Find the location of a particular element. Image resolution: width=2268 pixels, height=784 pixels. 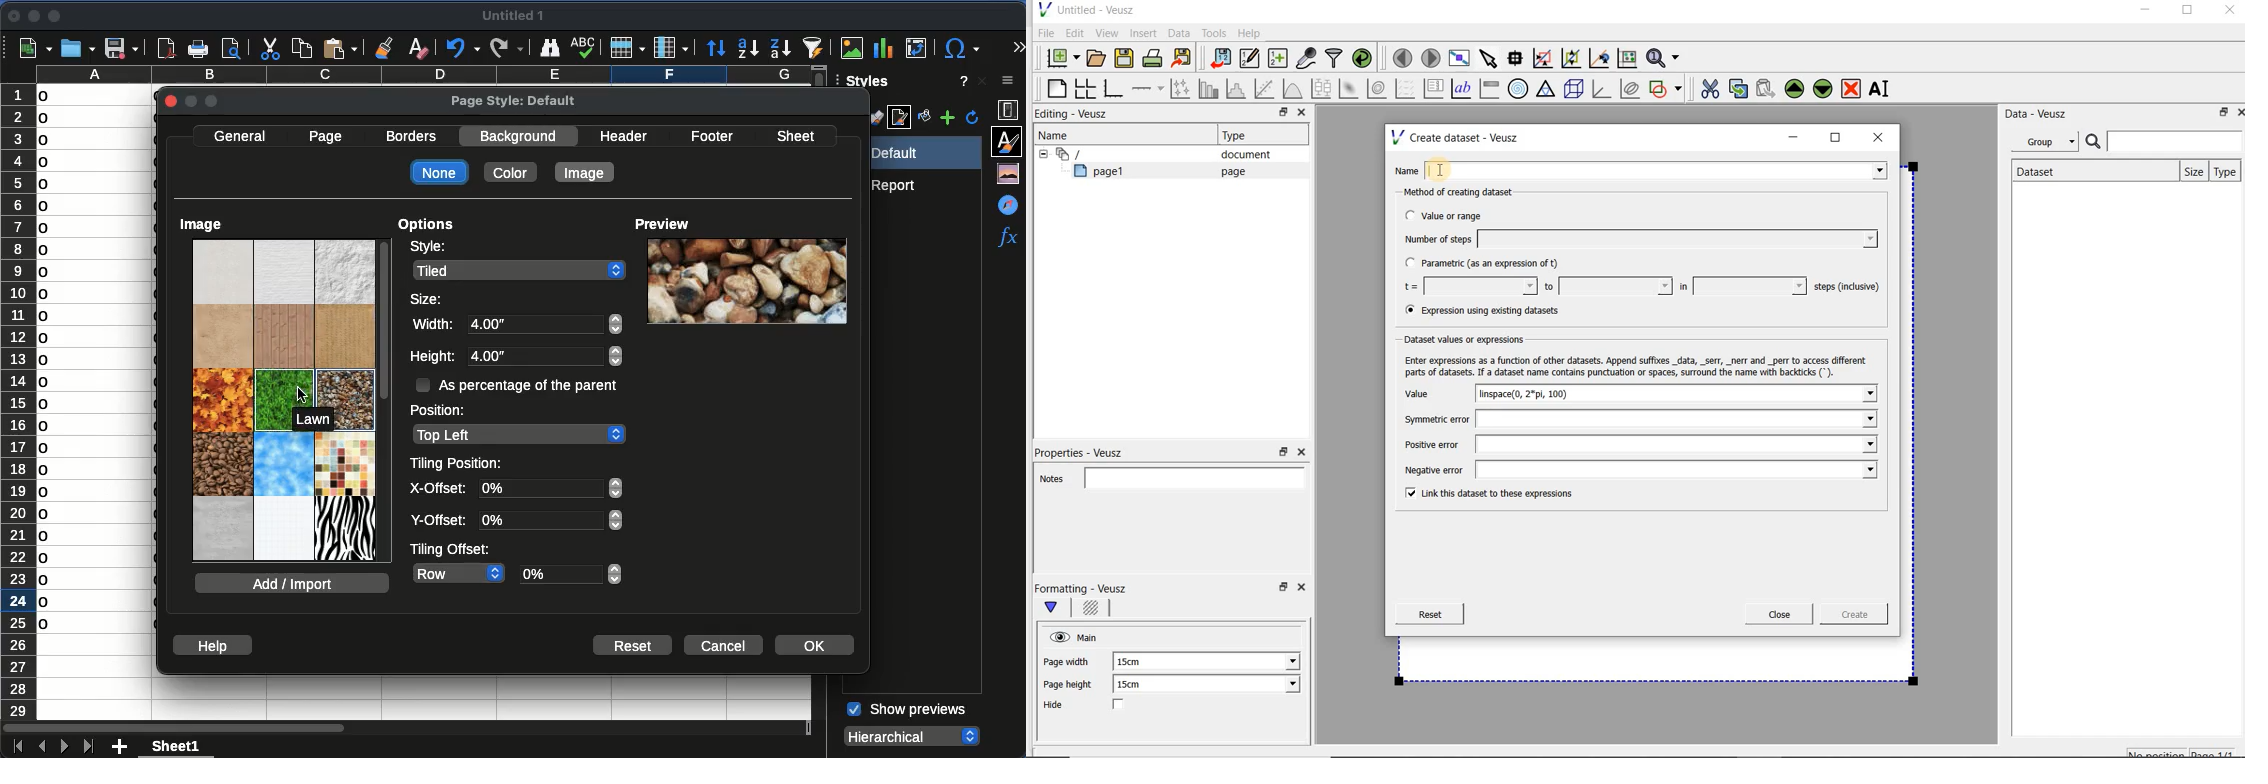

plot box plots is located at coordinates (1321, 89).